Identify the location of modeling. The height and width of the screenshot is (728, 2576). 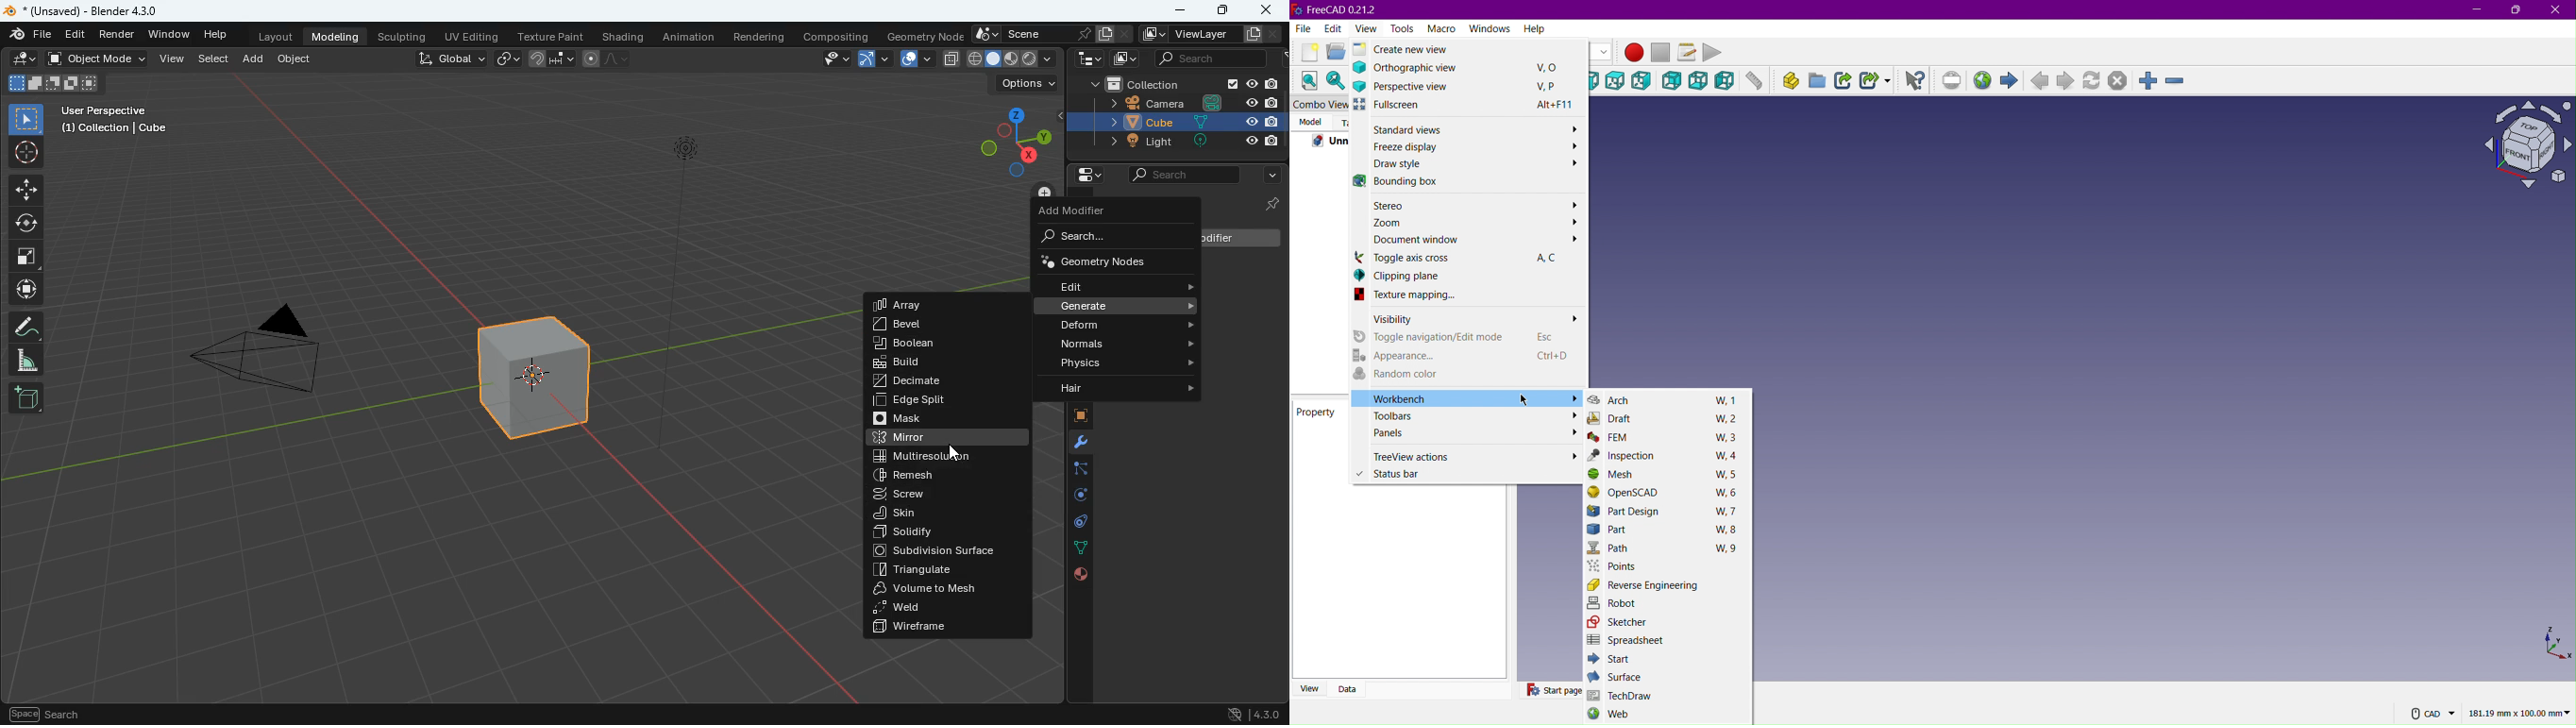
(339, 37).